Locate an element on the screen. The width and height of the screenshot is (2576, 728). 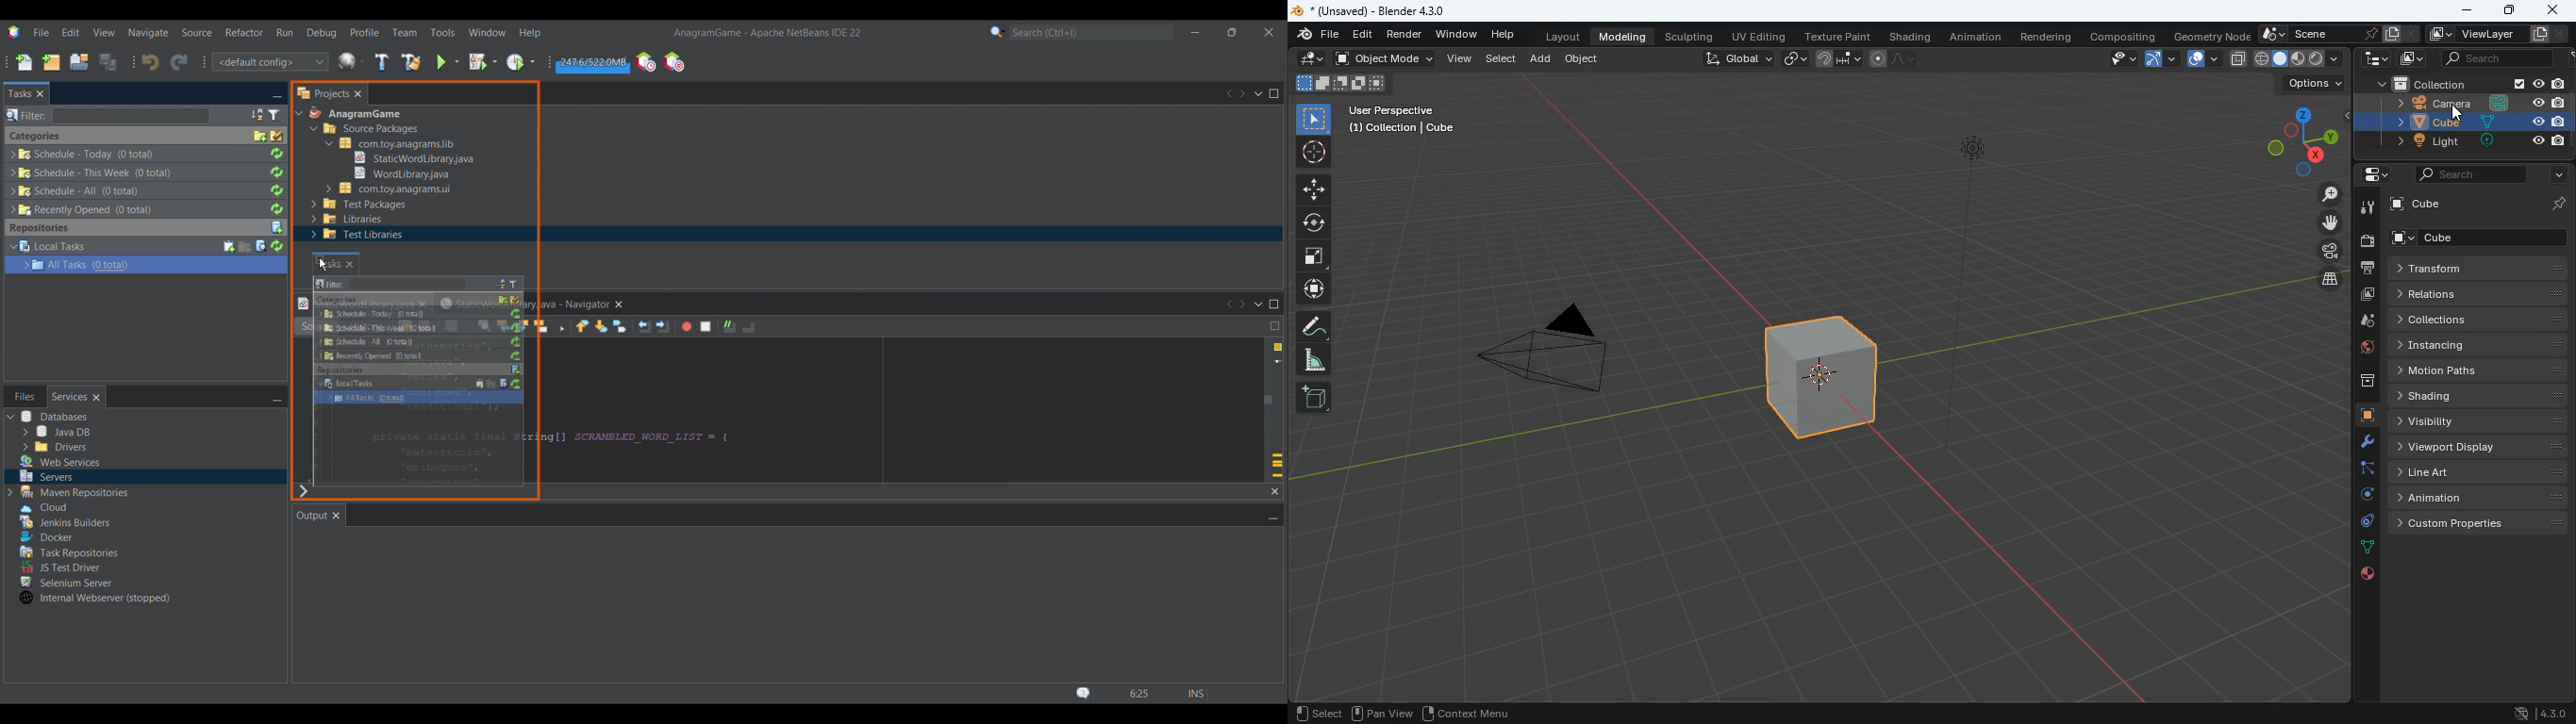
 is located at coordinates (415, 298).